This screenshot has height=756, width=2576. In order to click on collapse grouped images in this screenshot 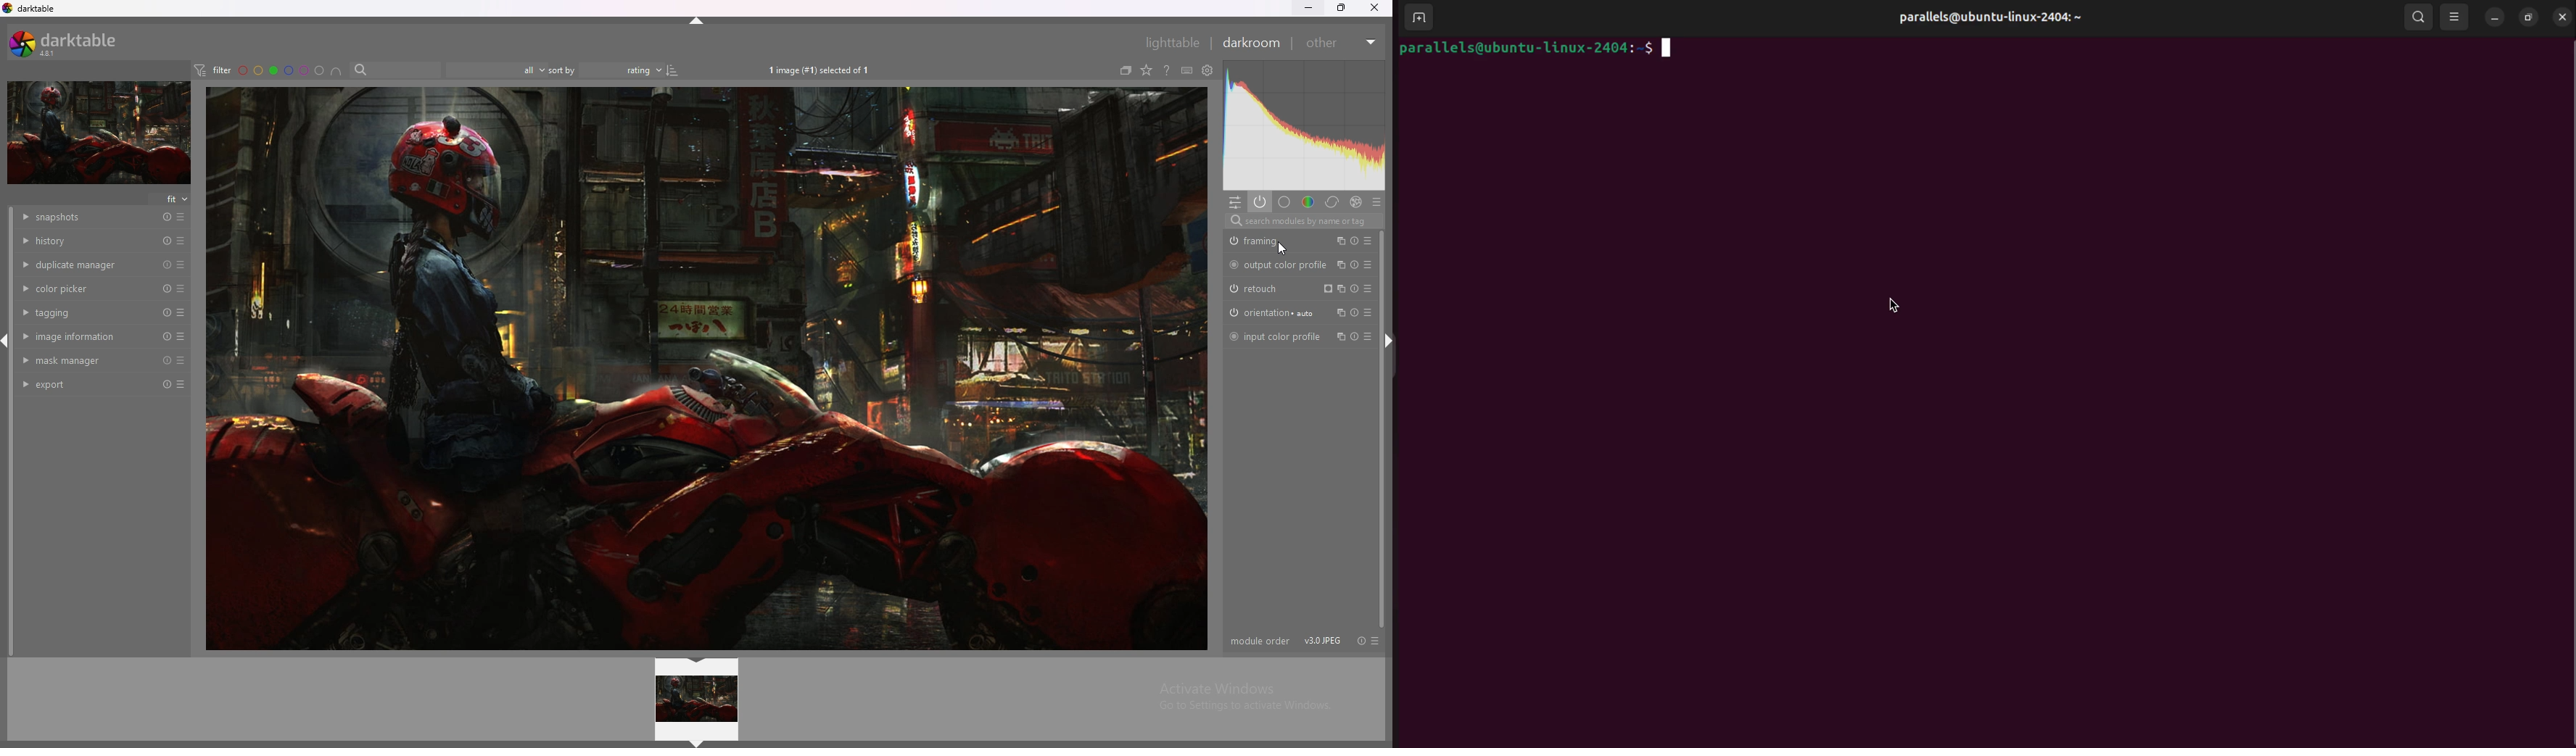, I will do `click(1126, 71)`.